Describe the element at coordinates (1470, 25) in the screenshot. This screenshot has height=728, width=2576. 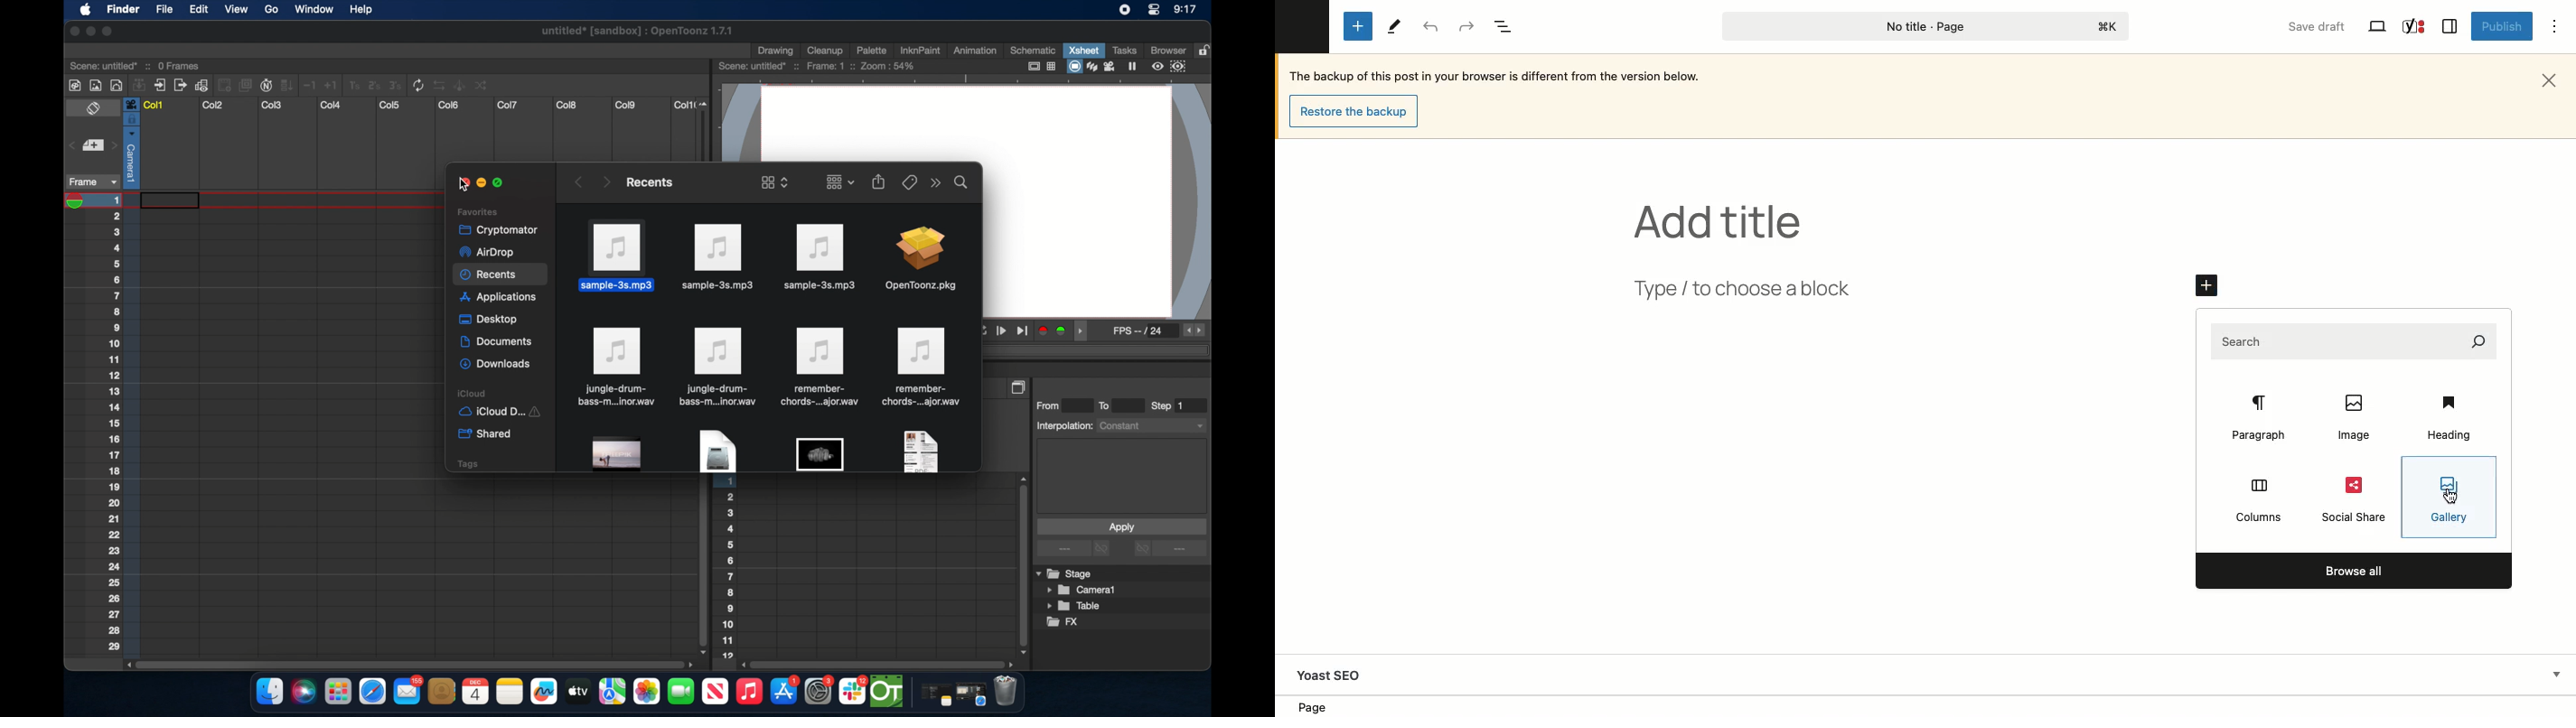
I see `Redo` at that location.